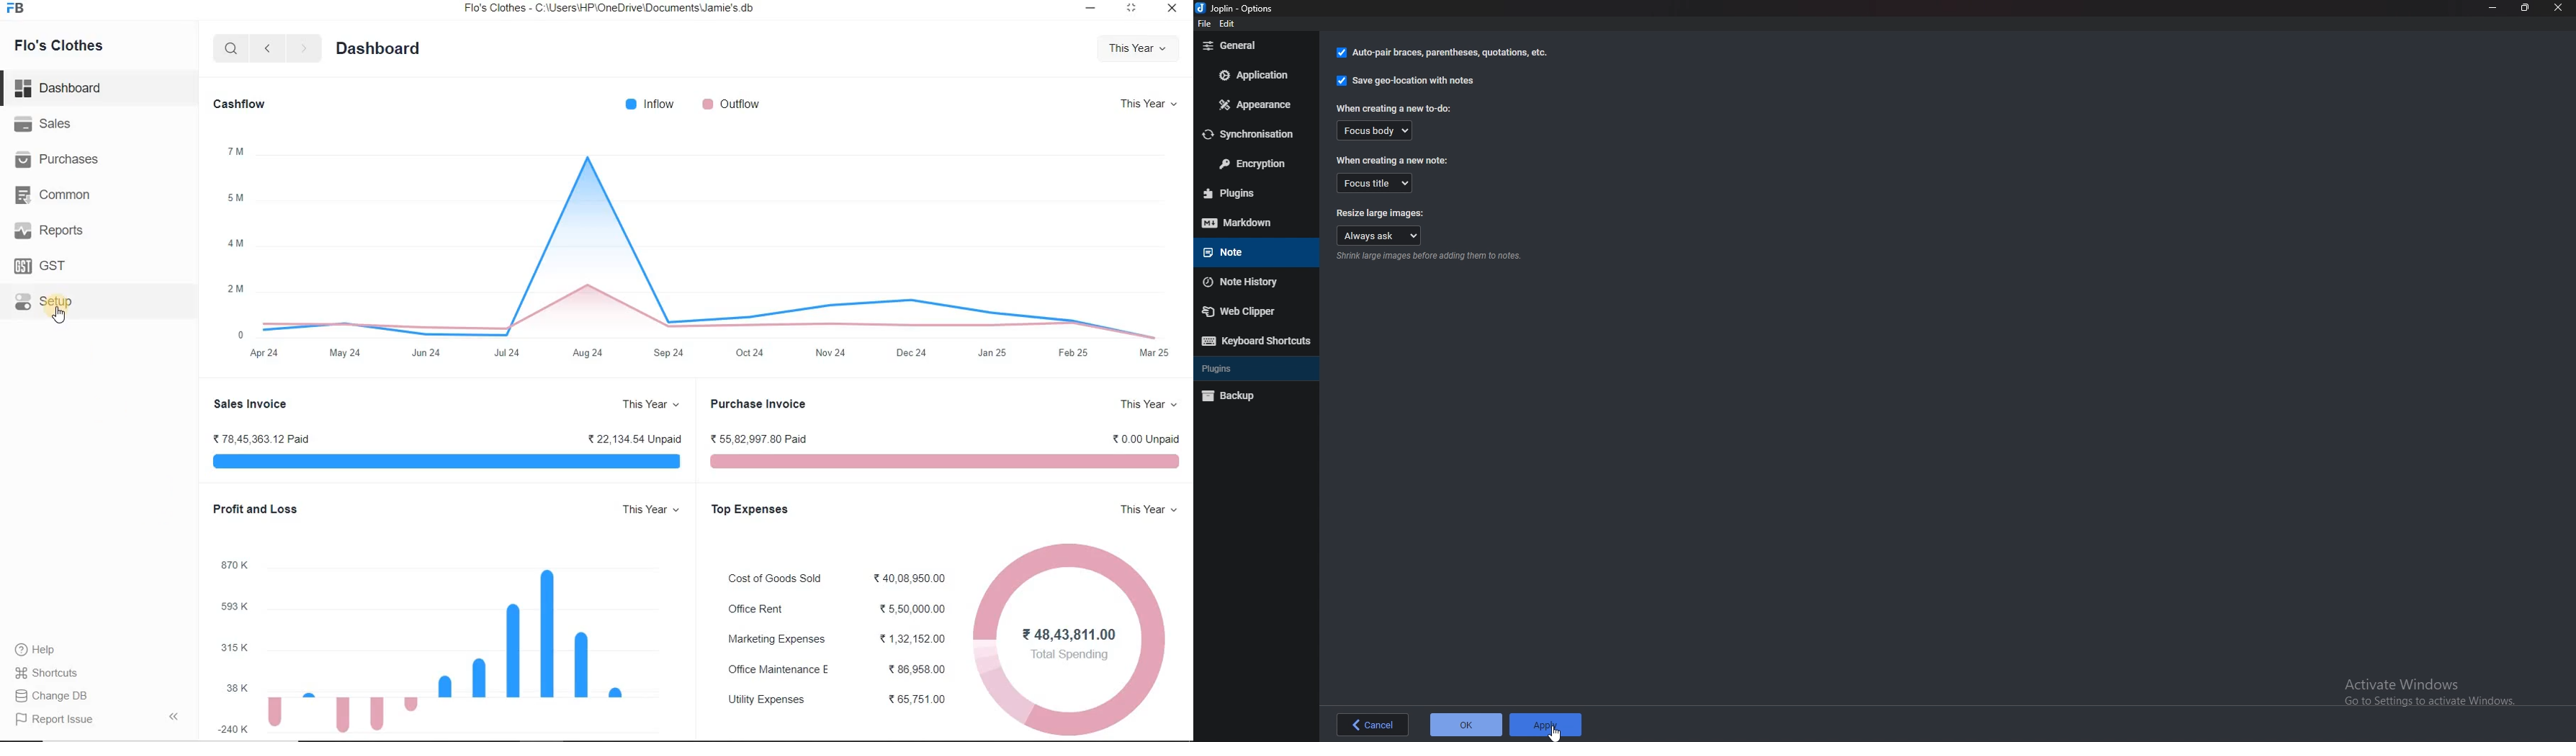 The height and width of the screenshot is (756, 2576). I want to click on Minimize, so click(1091, 9).